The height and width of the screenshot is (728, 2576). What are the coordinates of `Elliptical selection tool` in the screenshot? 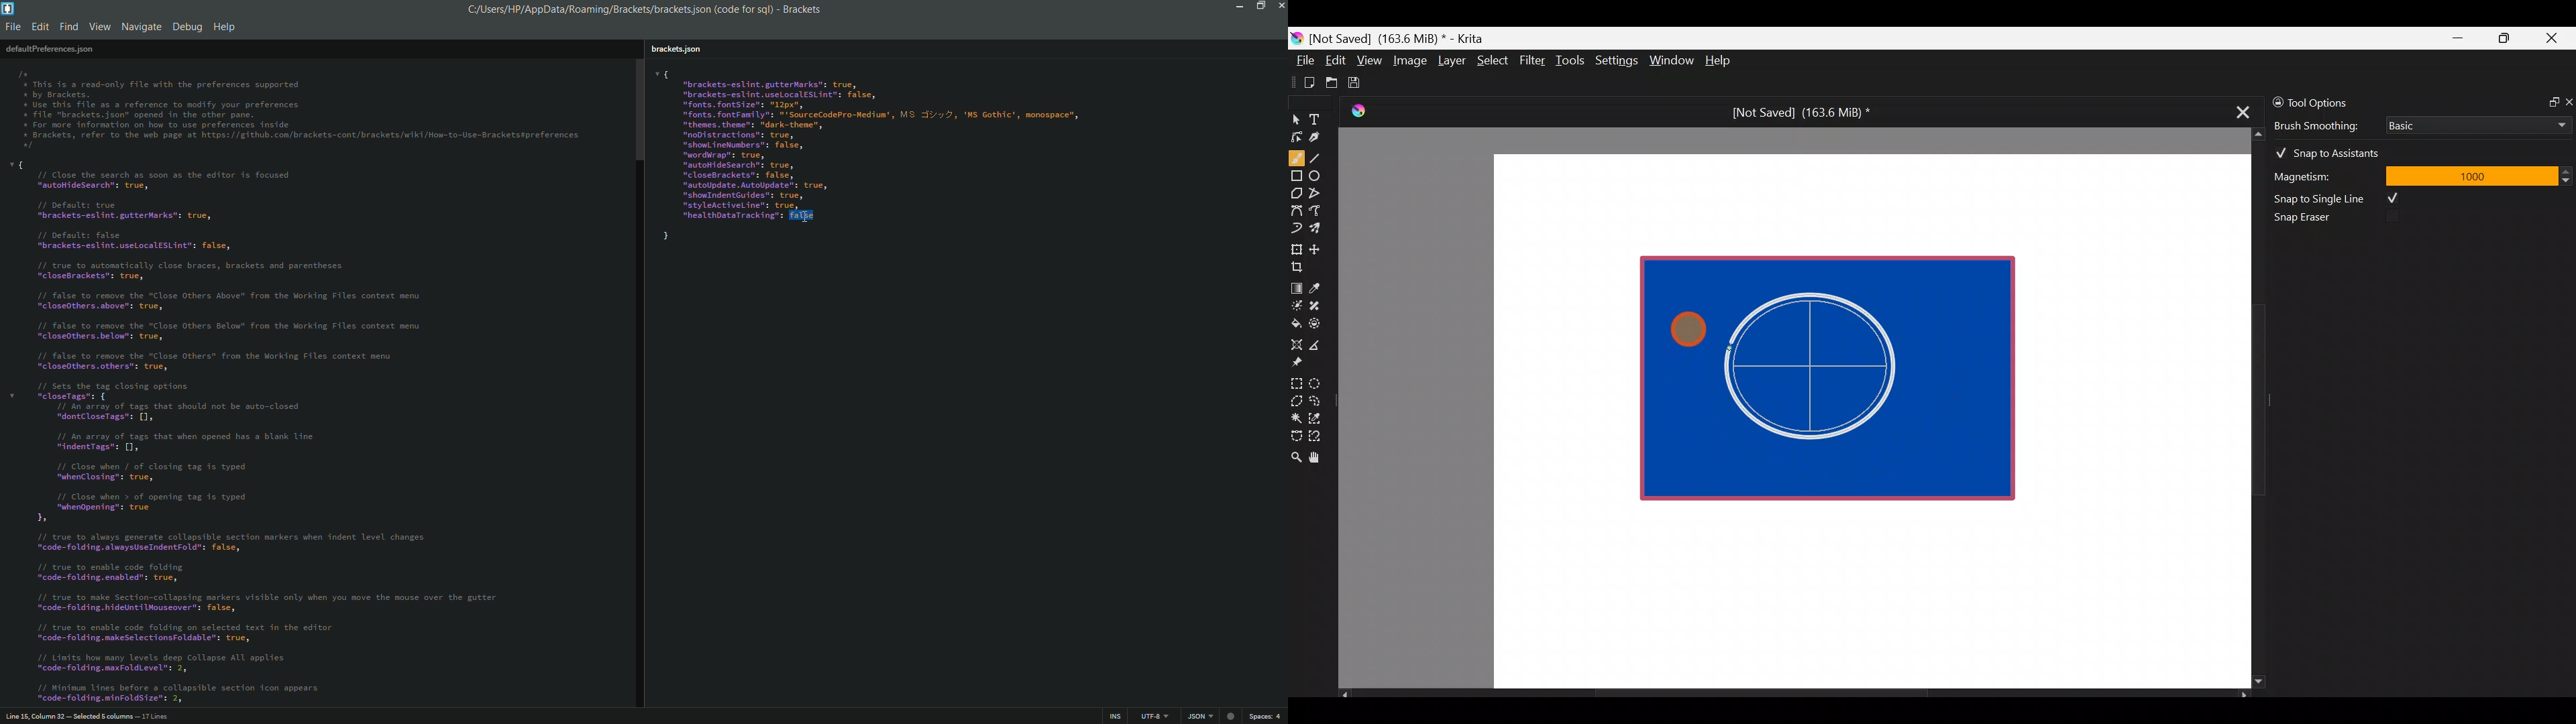 It's located at (1320, 381).